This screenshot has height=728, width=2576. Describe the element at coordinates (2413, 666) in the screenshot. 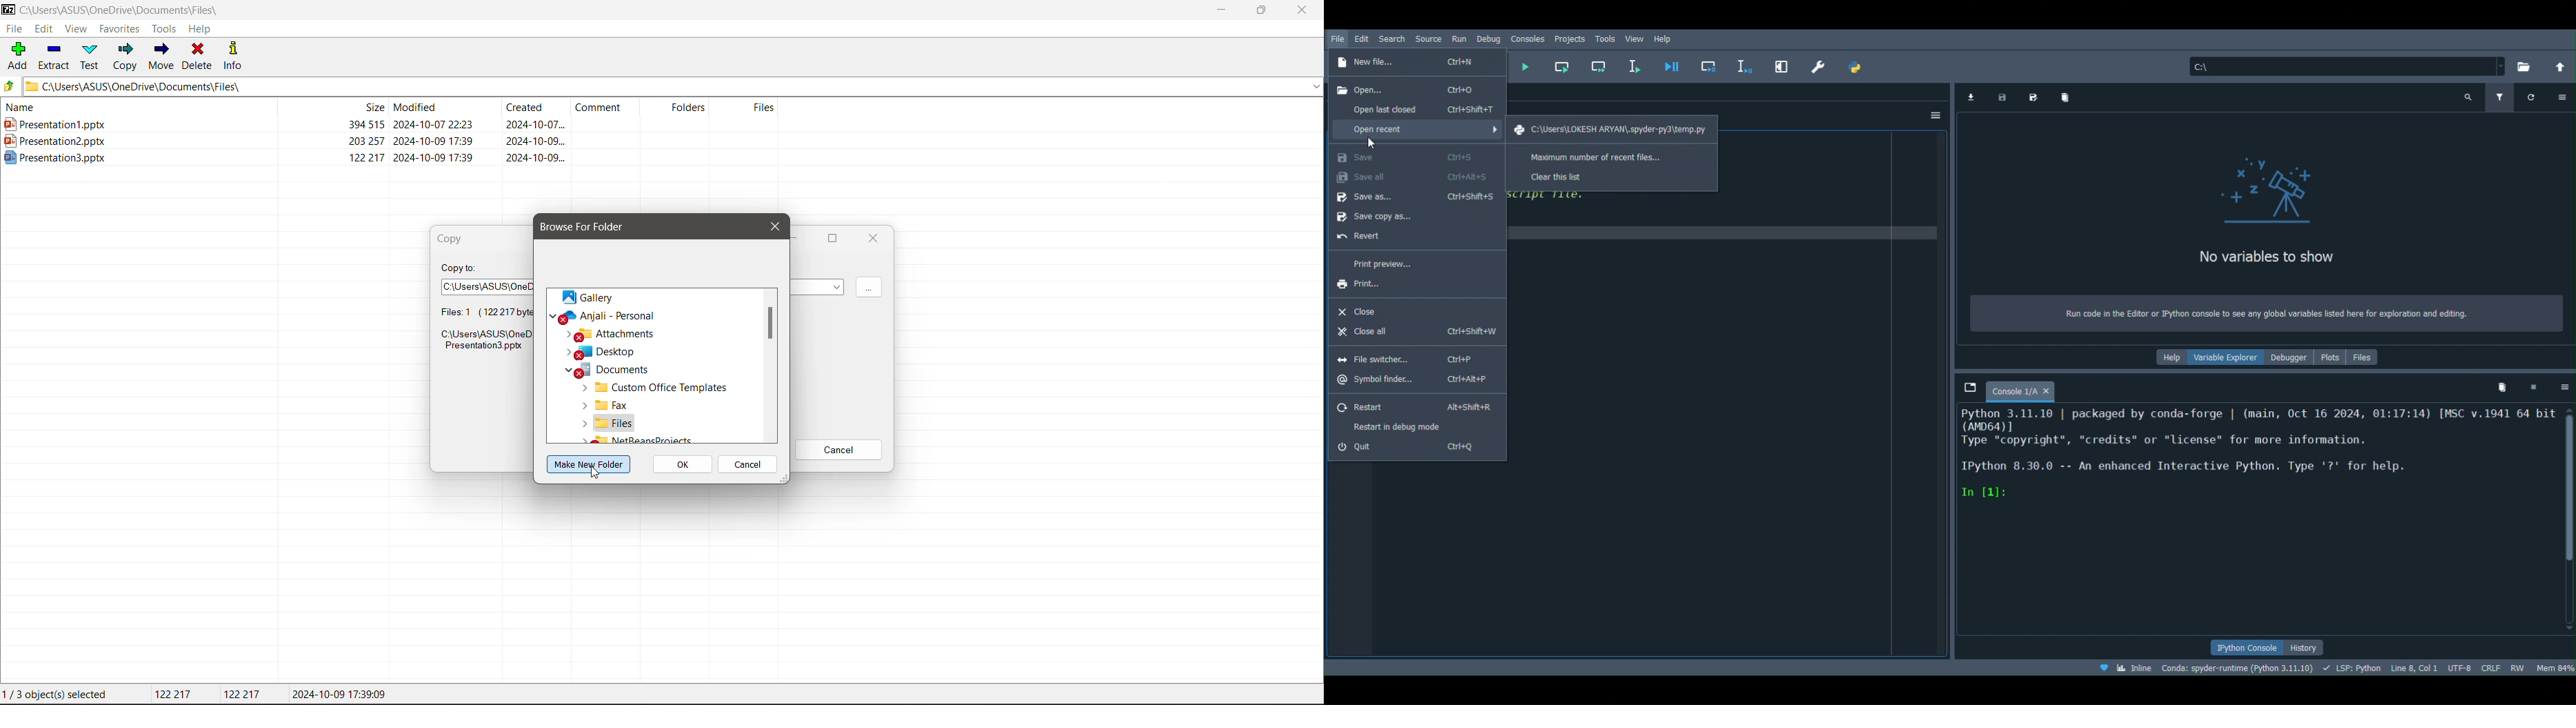

I see `Cursor position` at that location.